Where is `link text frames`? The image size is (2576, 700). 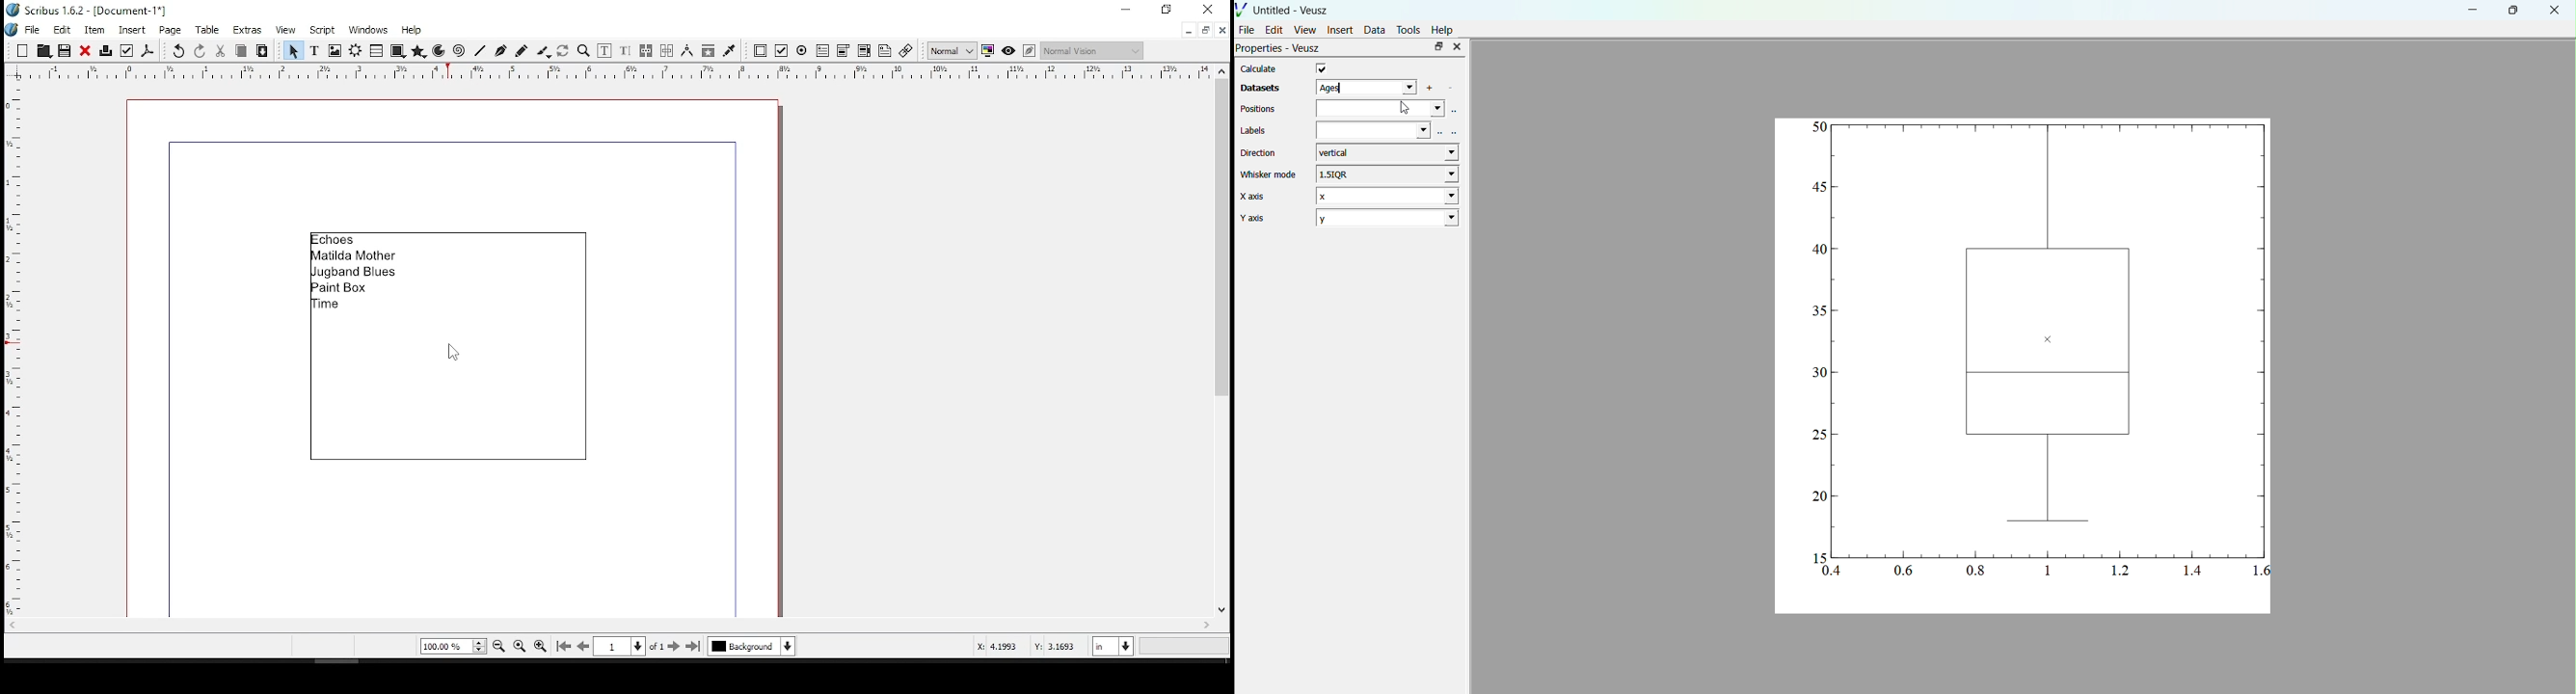
link text frames is located at coordinates (646, 52).